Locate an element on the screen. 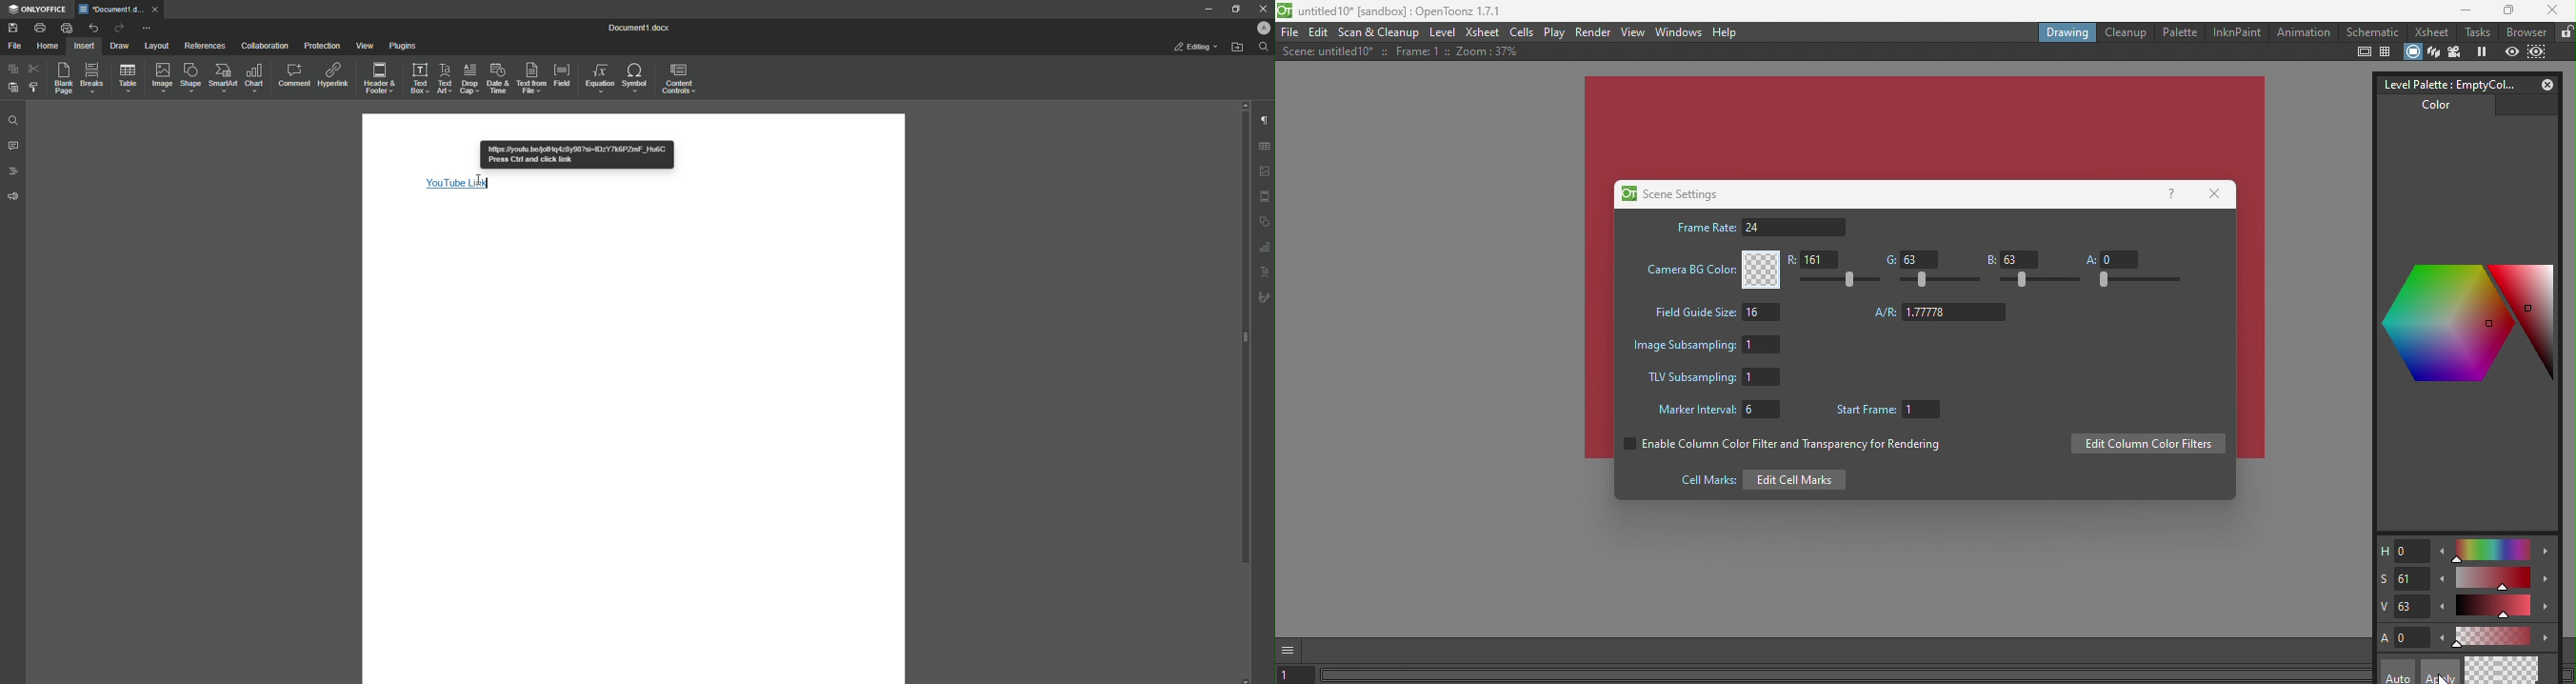 Image resolution: width=2576 pixels, height=700 pixels. Save is located at coordinates (12, 27).